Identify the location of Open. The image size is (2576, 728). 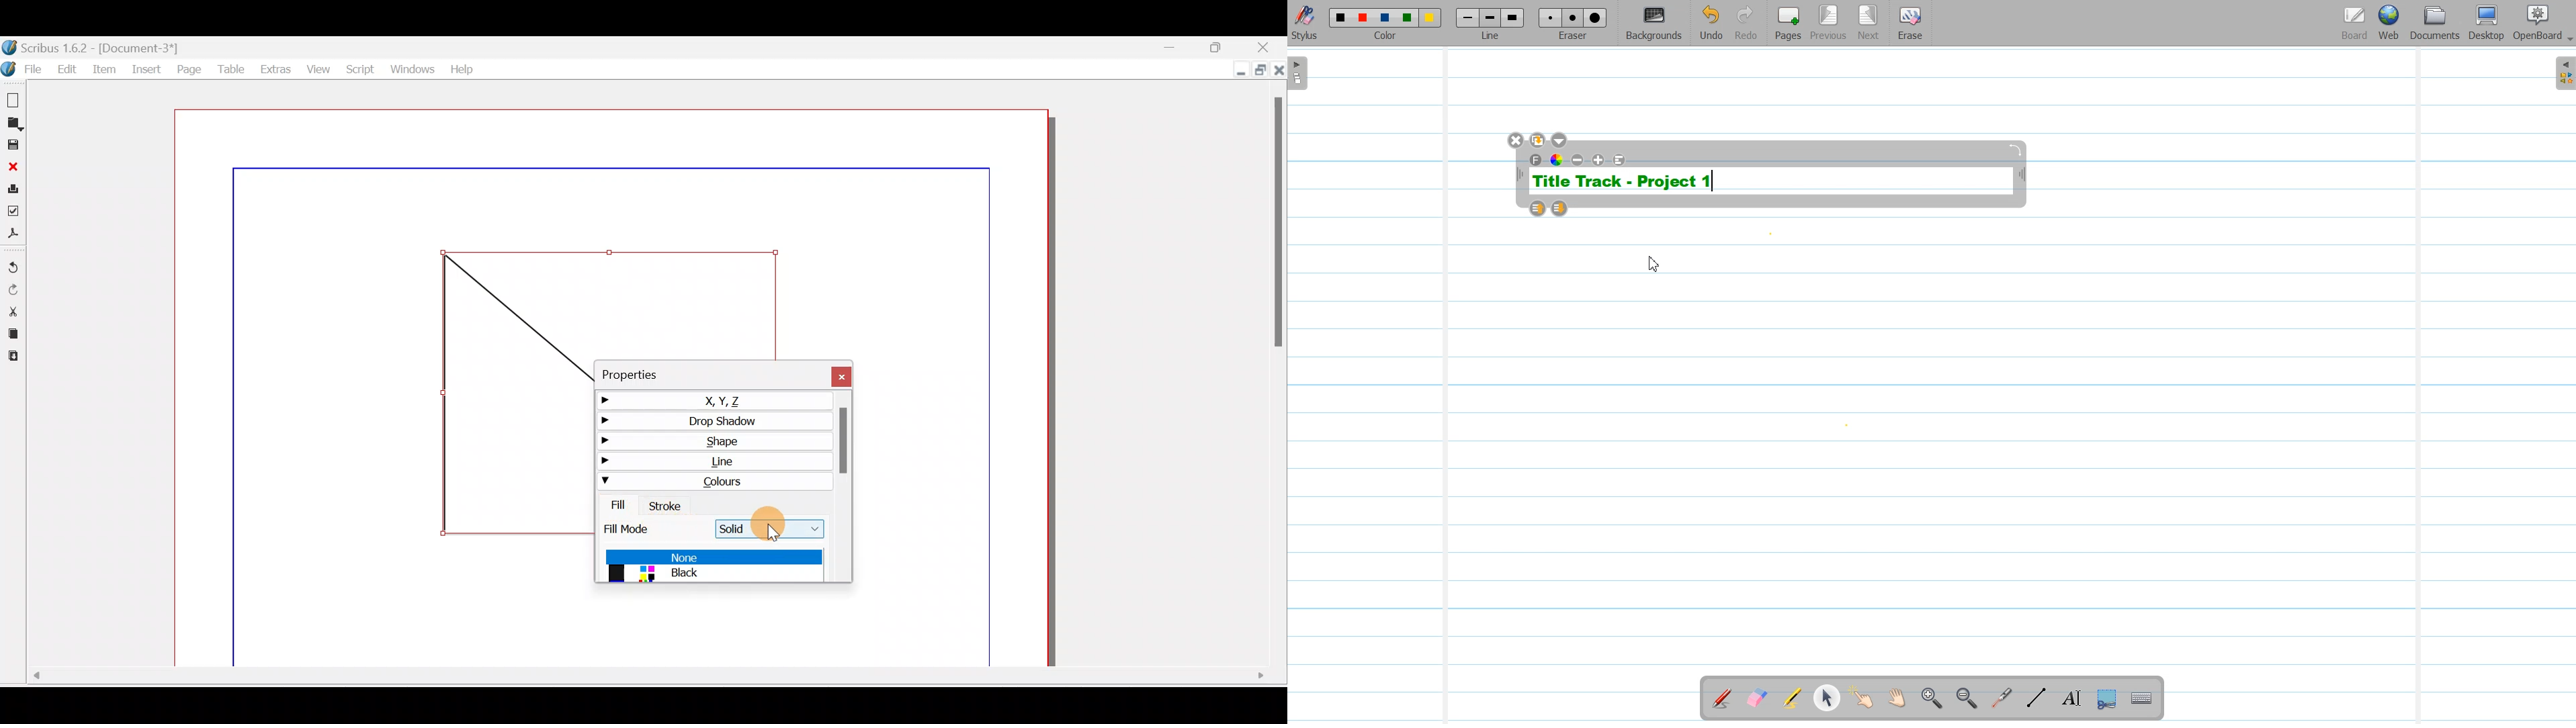
(15, 123).